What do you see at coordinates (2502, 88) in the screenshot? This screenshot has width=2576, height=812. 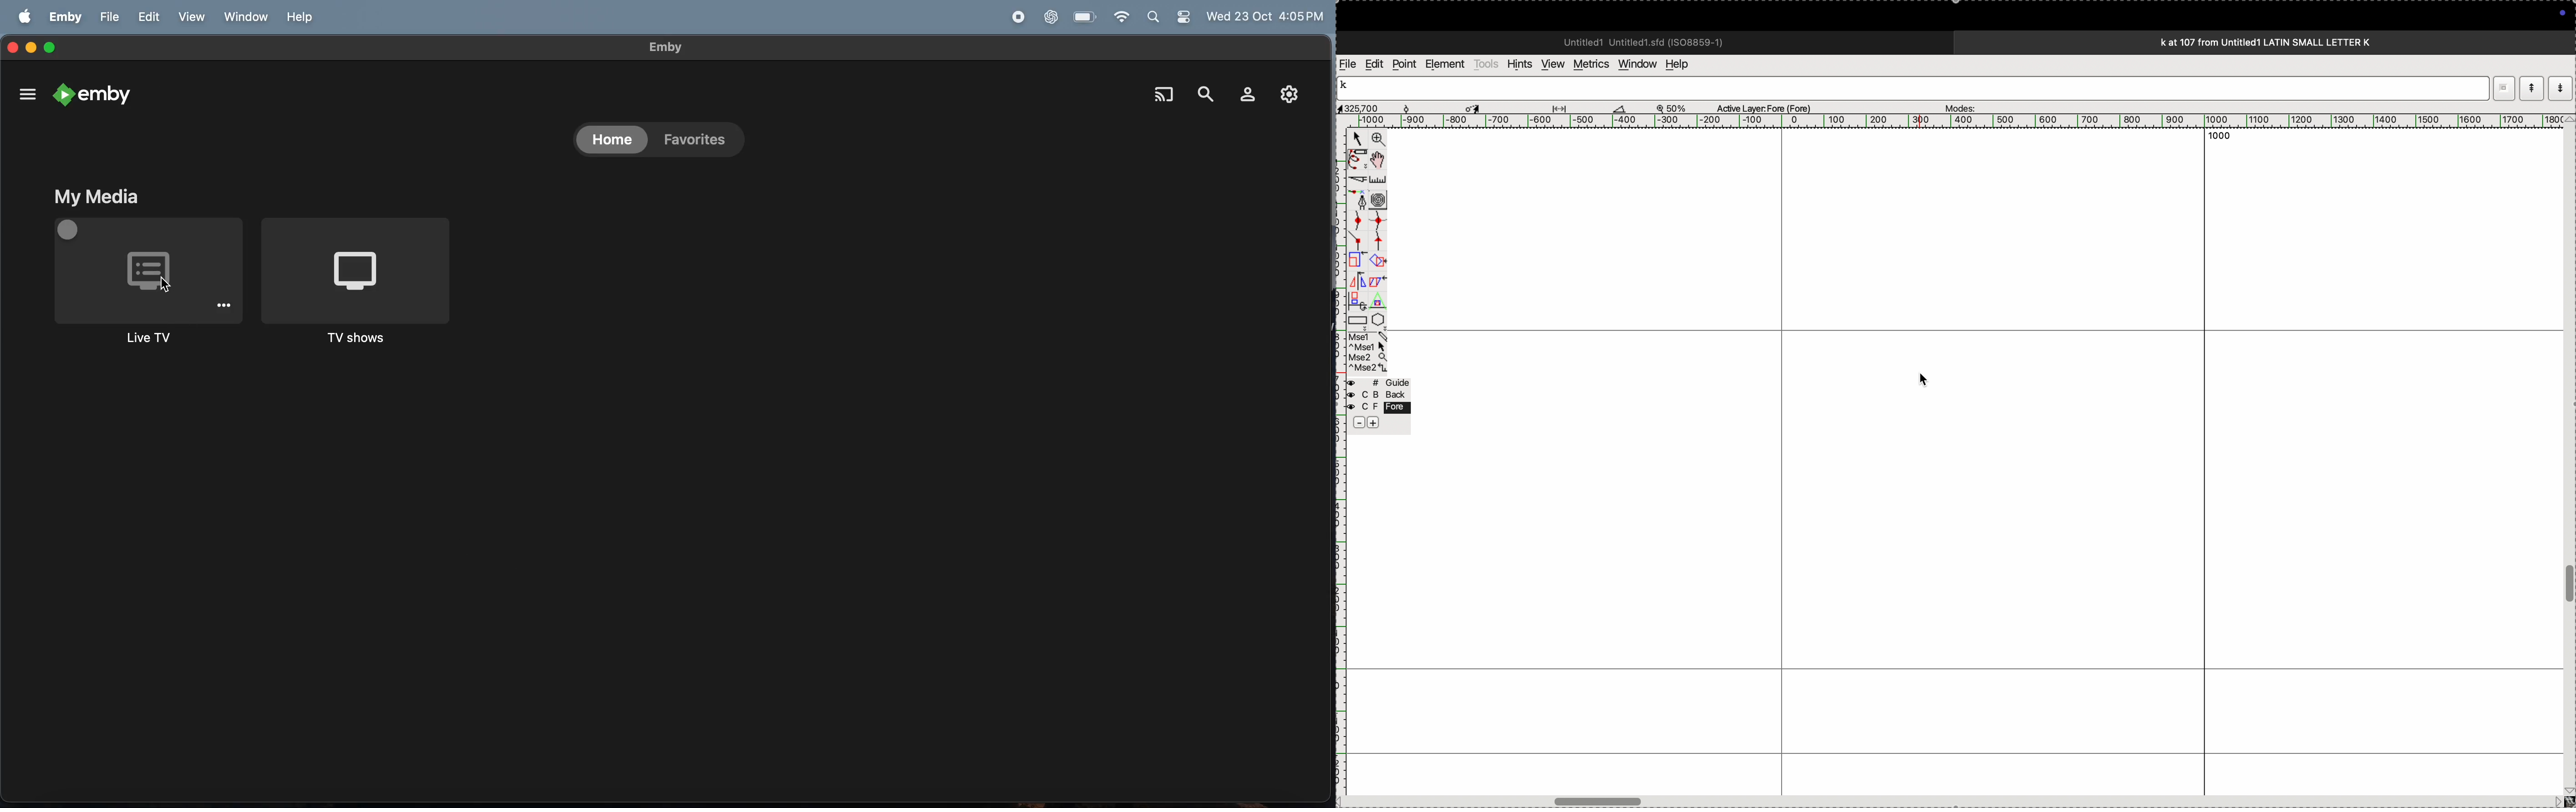 I see `restore down` at bounding box center [2502, 88].